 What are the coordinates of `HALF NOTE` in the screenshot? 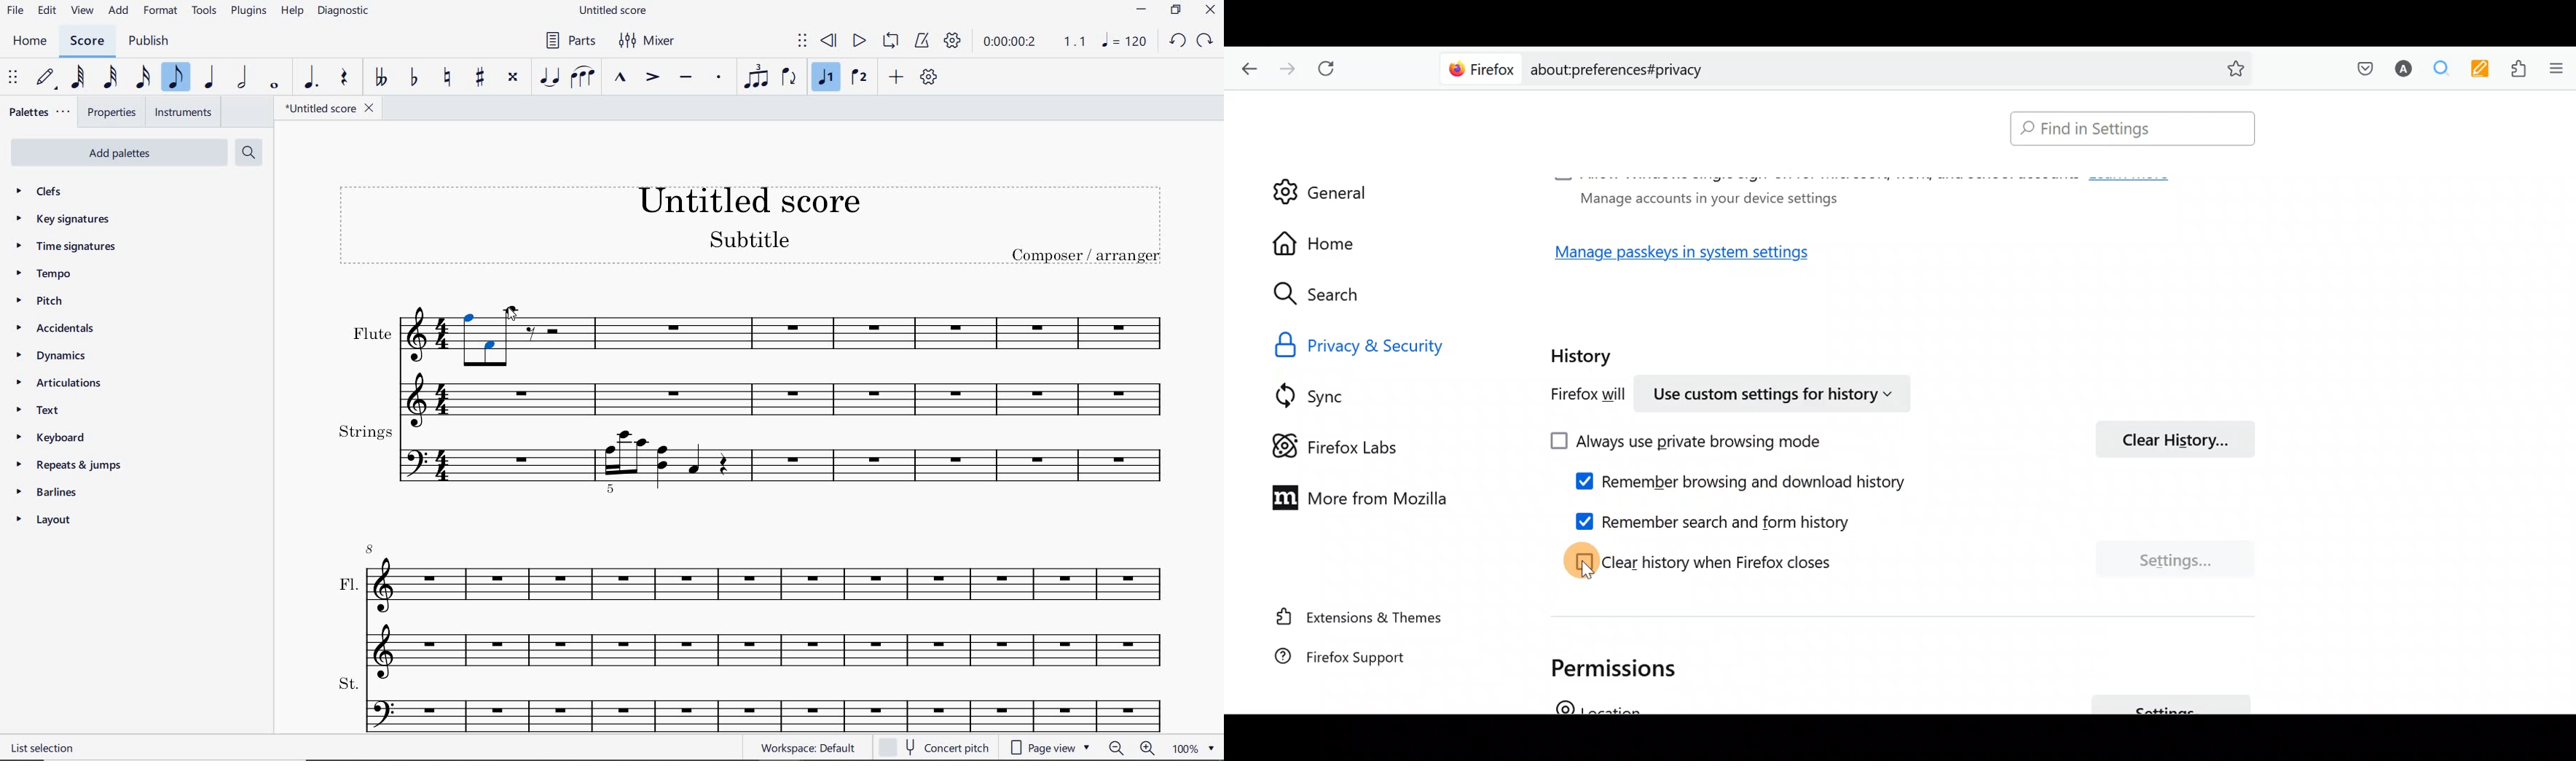 It's located at (244, 79).